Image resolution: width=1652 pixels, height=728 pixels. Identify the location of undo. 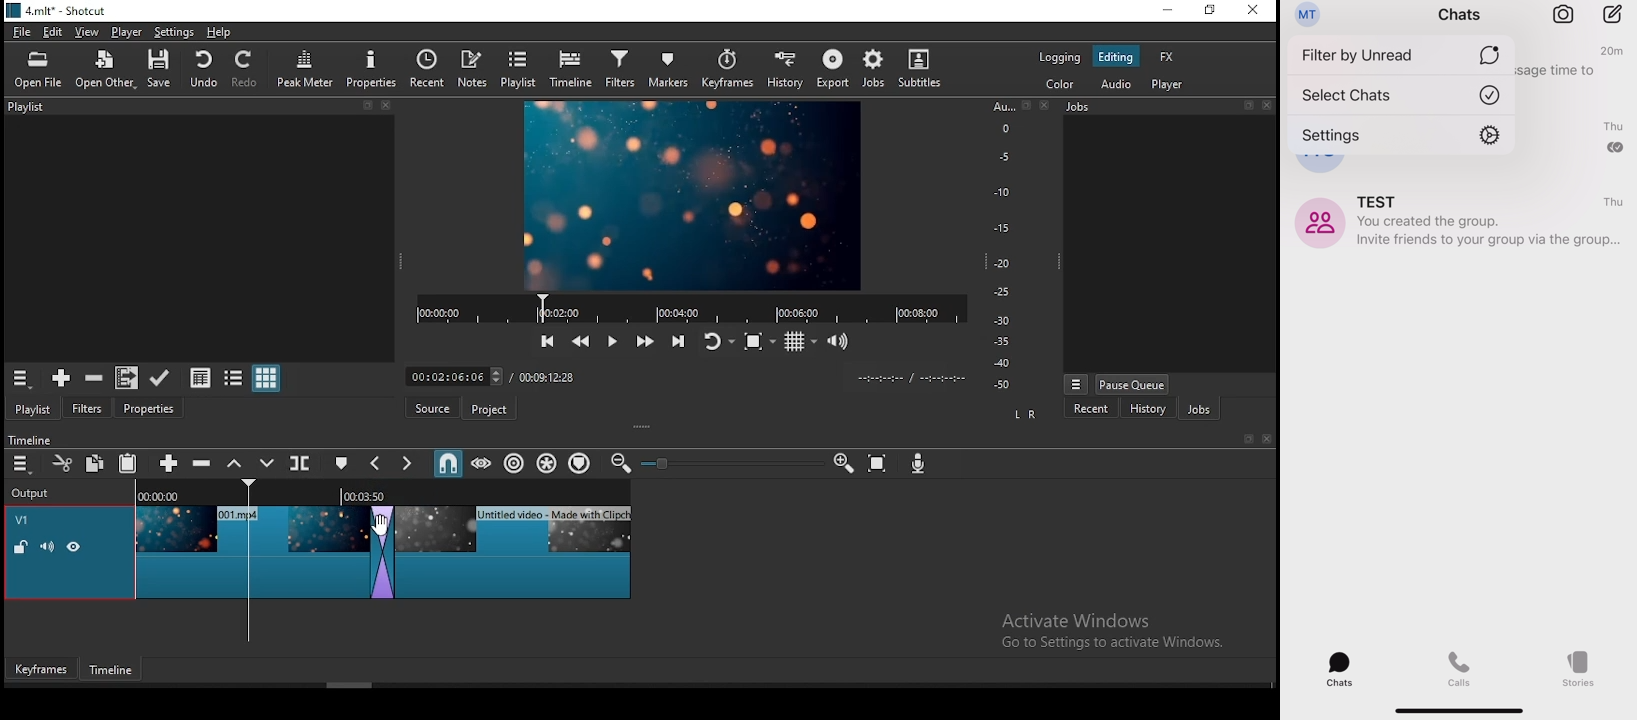
(203, 68).